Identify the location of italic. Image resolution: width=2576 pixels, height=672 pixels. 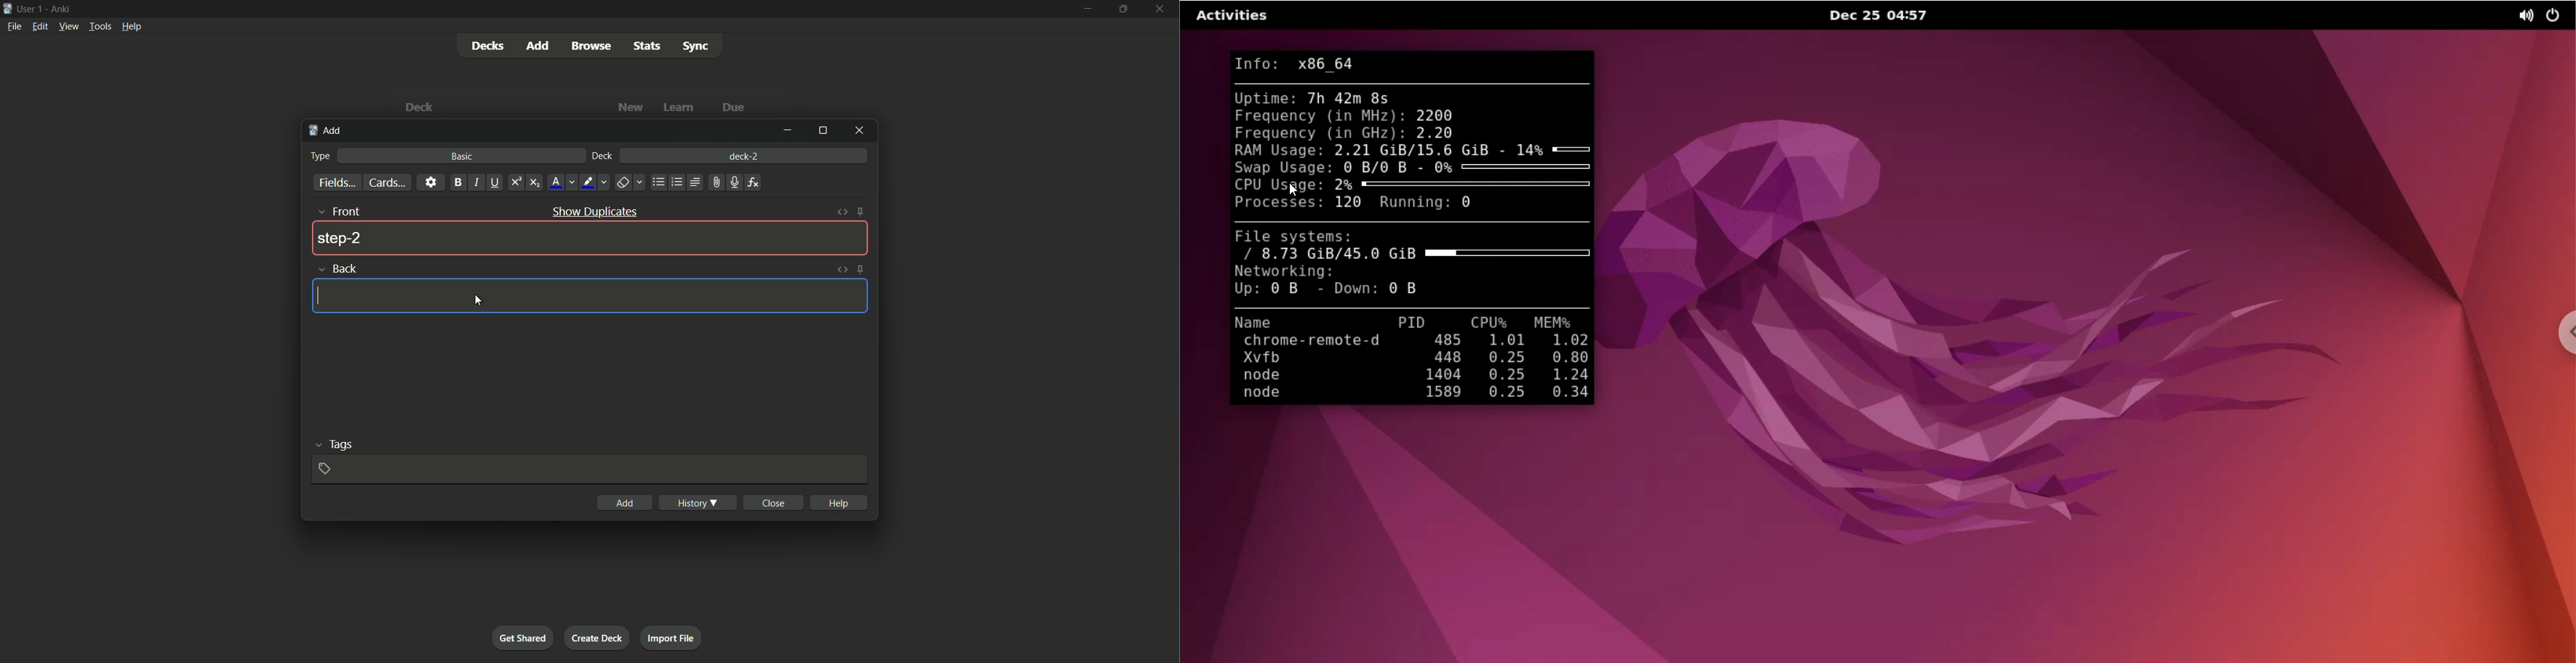
(475, 183).